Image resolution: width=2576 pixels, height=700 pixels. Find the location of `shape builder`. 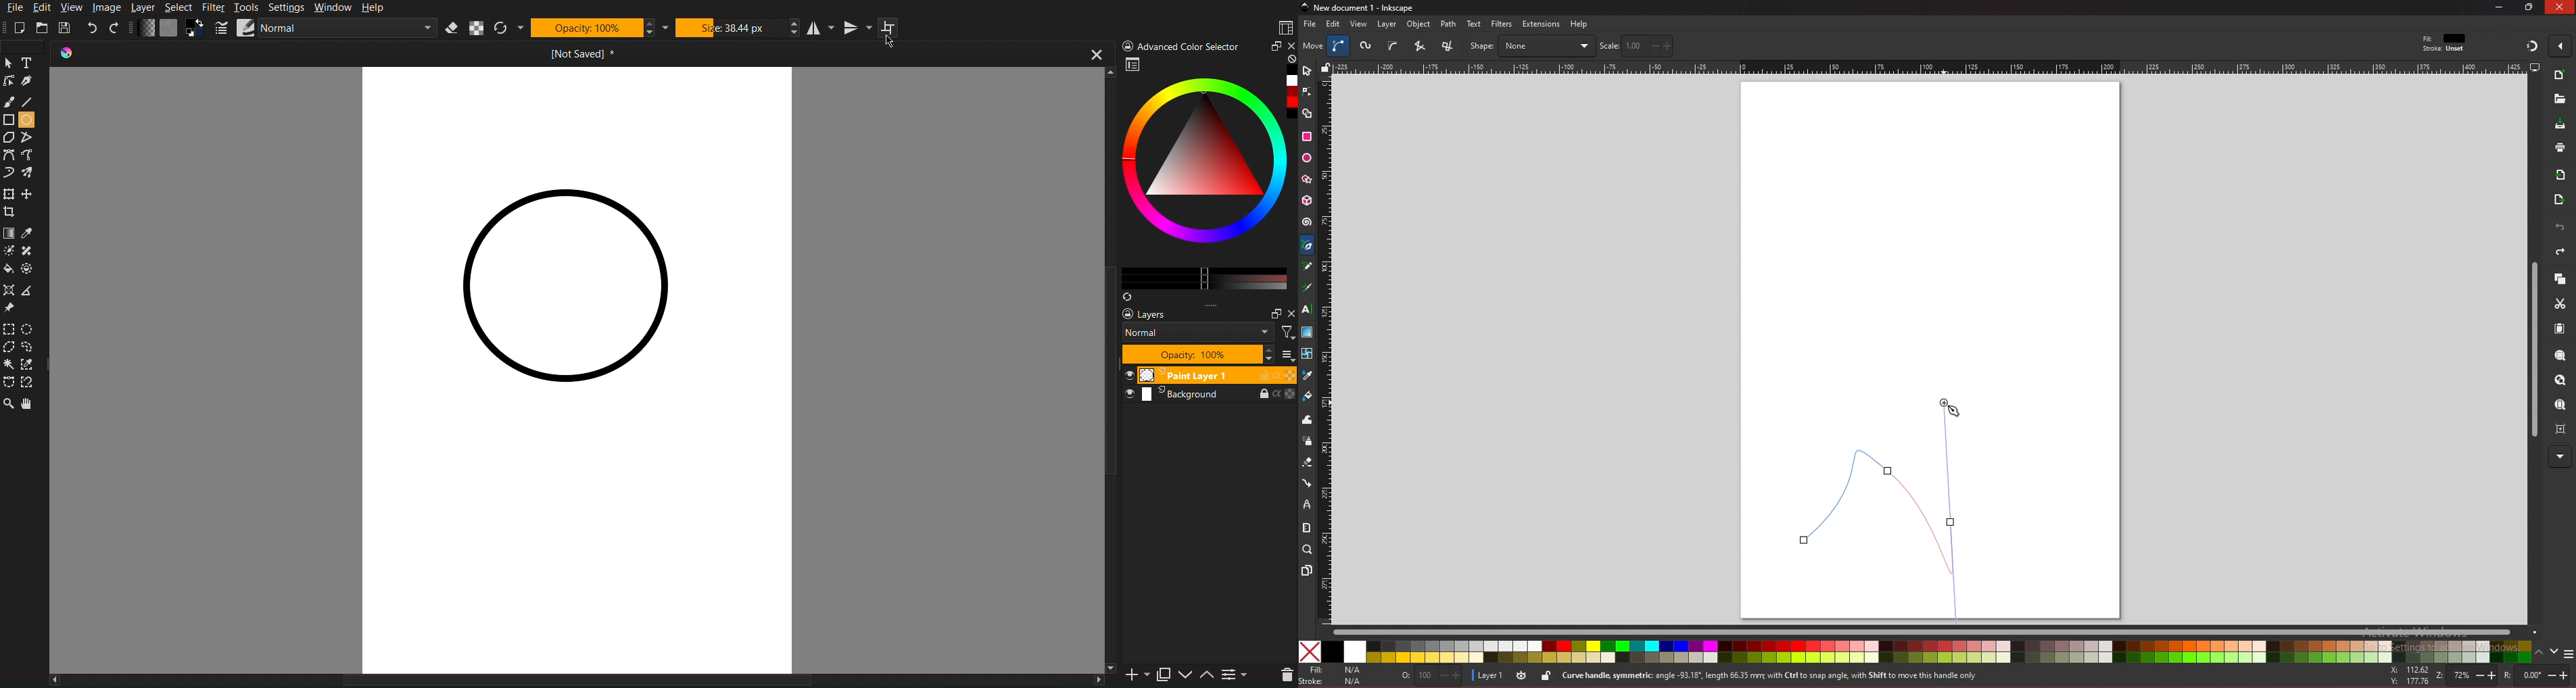

shape builder is located at coordinates (1307, 114).